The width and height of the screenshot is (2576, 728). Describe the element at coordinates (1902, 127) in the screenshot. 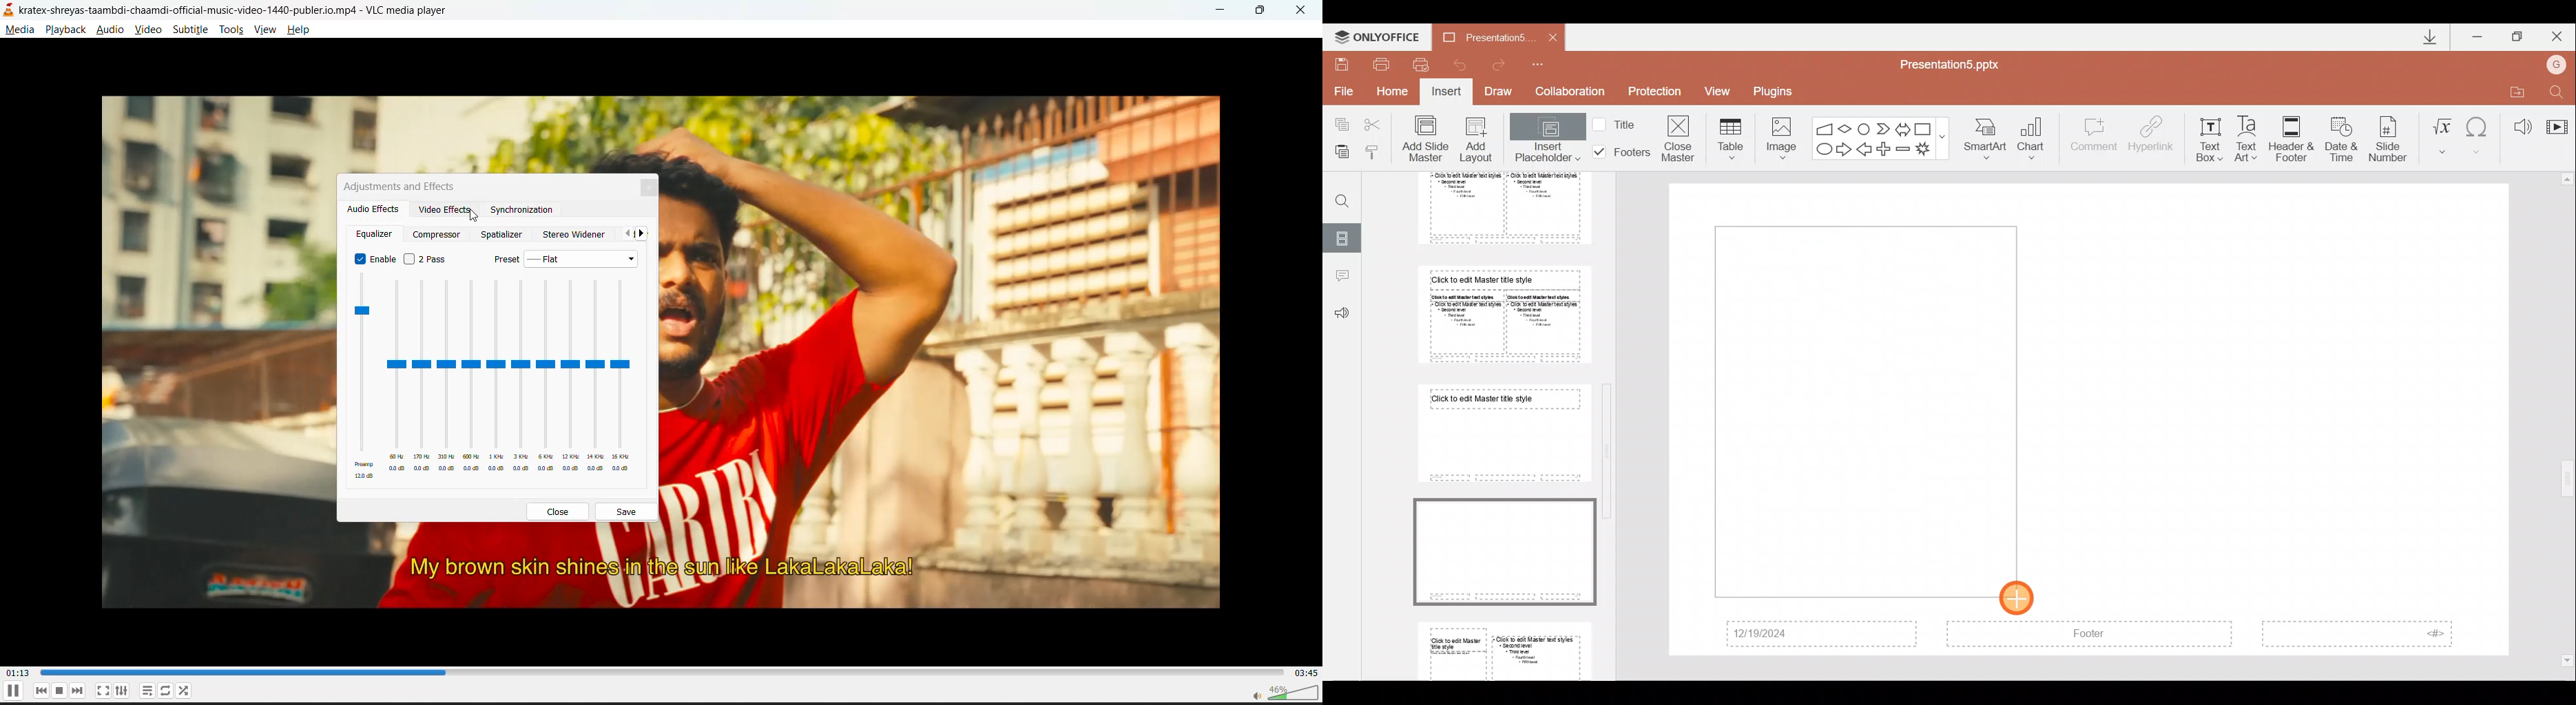

I see `Left right arrow` at that location.